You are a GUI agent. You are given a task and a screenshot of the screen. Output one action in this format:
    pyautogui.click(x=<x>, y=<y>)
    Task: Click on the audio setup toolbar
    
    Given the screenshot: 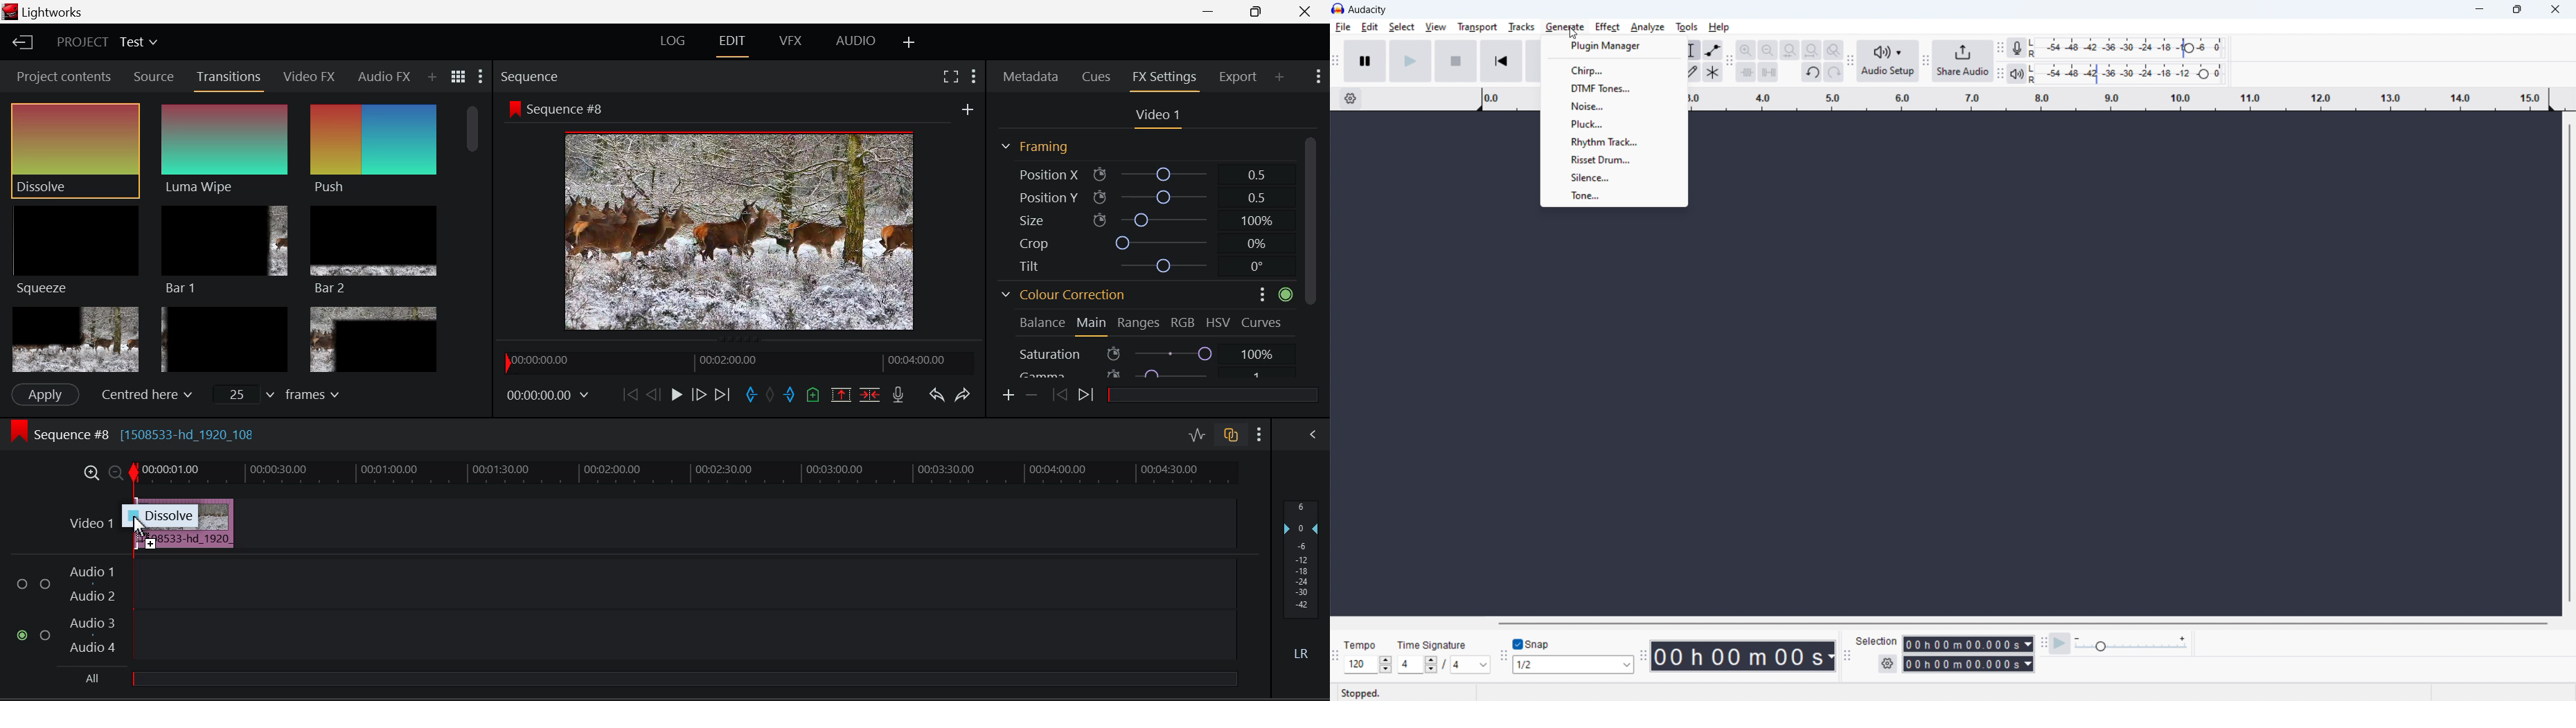 What is the action you would take?
    pyautogui.click(x=1851, y=61)
    